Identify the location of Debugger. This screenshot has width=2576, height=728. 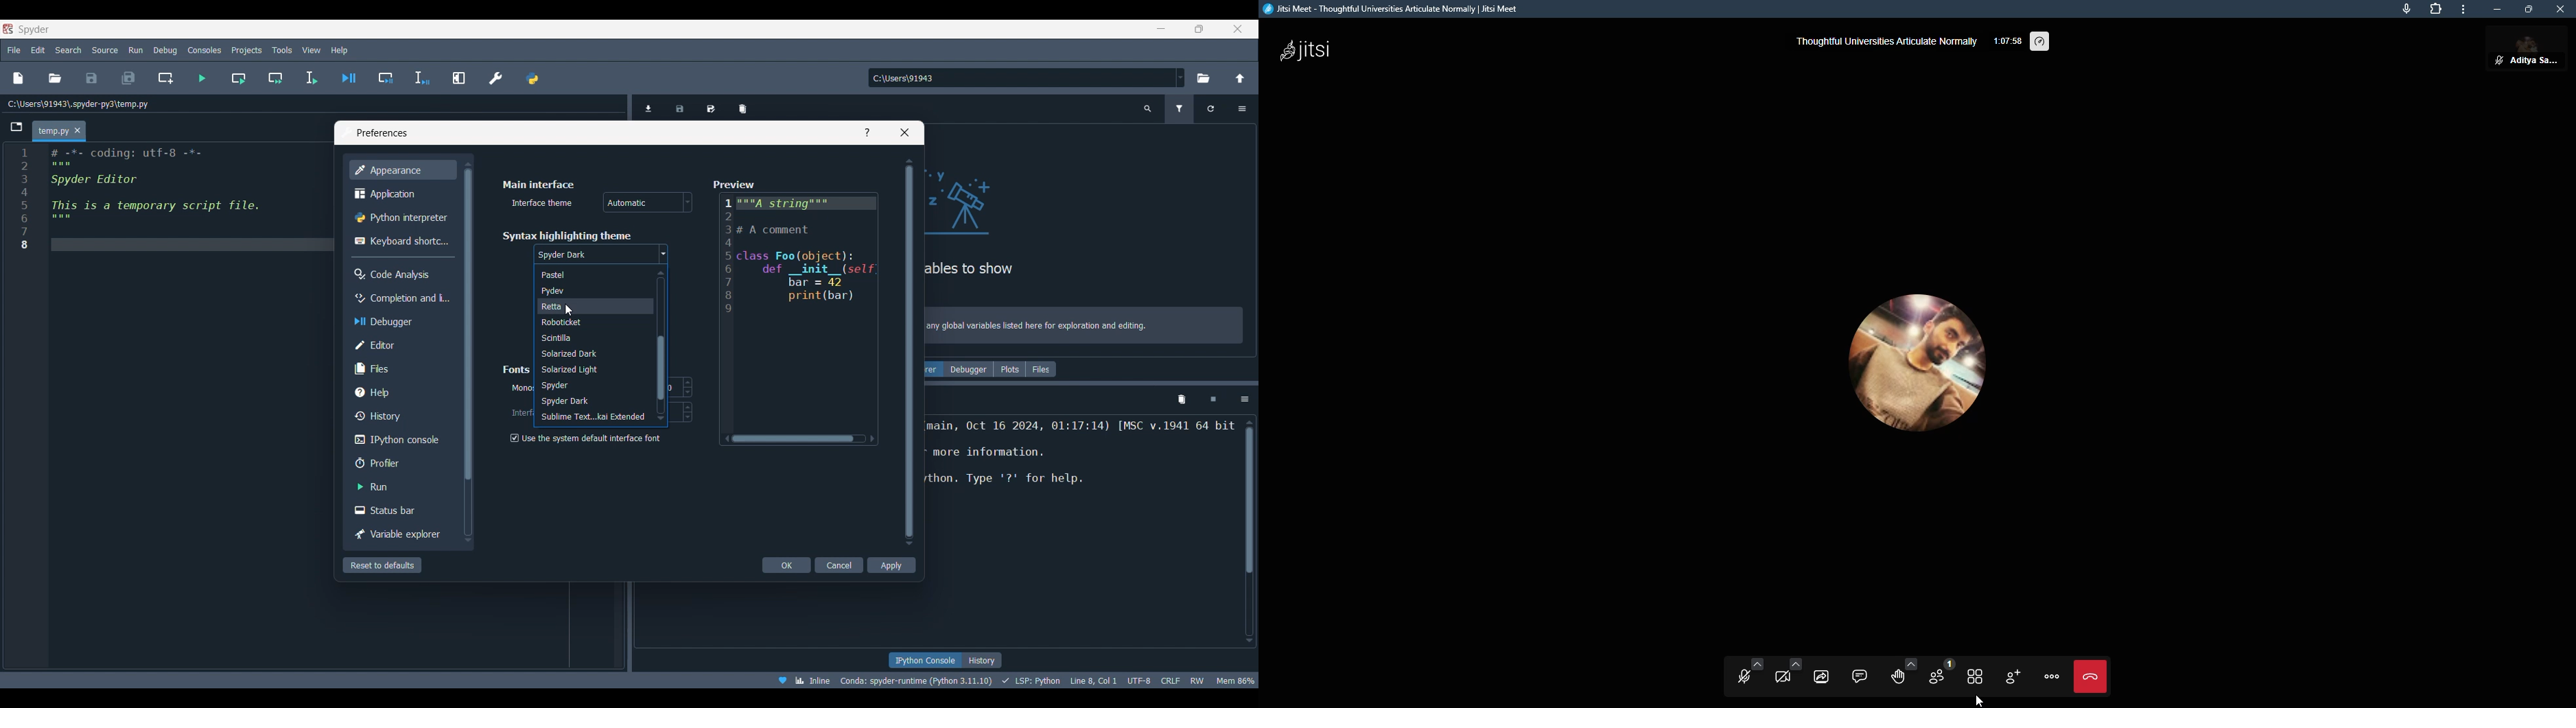
(400, 321).